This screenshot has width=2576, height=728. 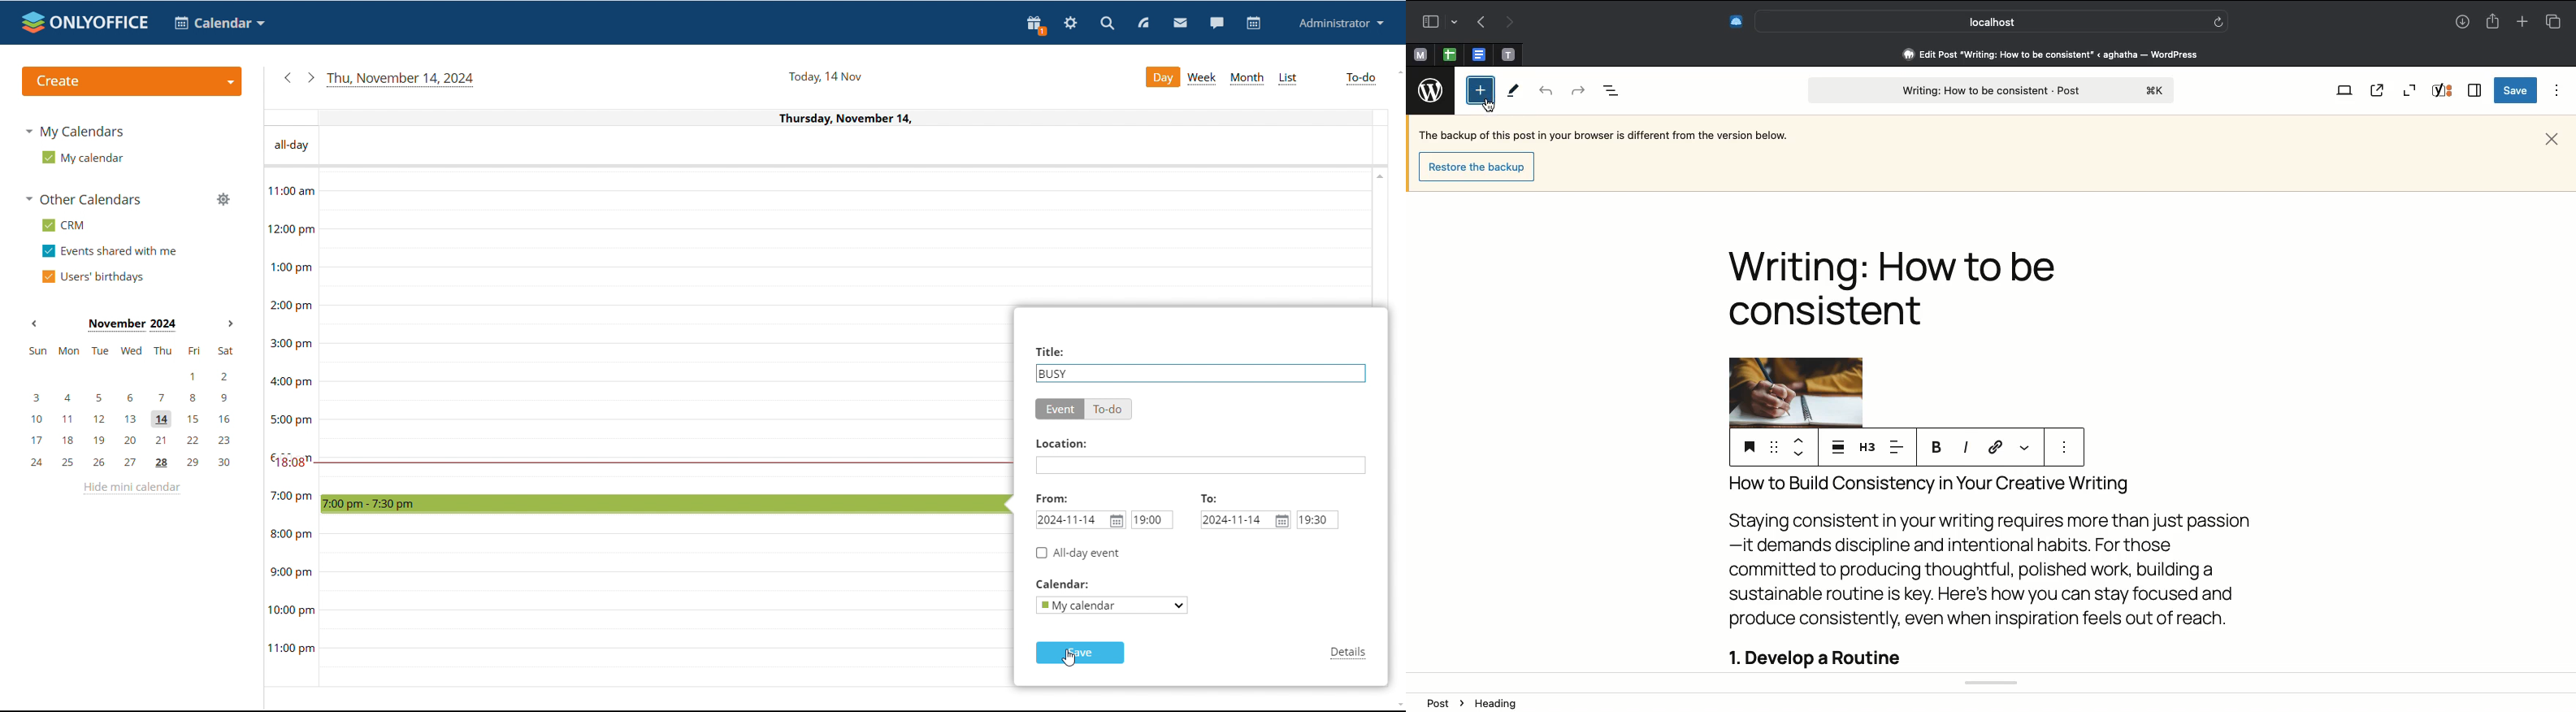 I want to click on Justify, so click(x=1837, y=447).